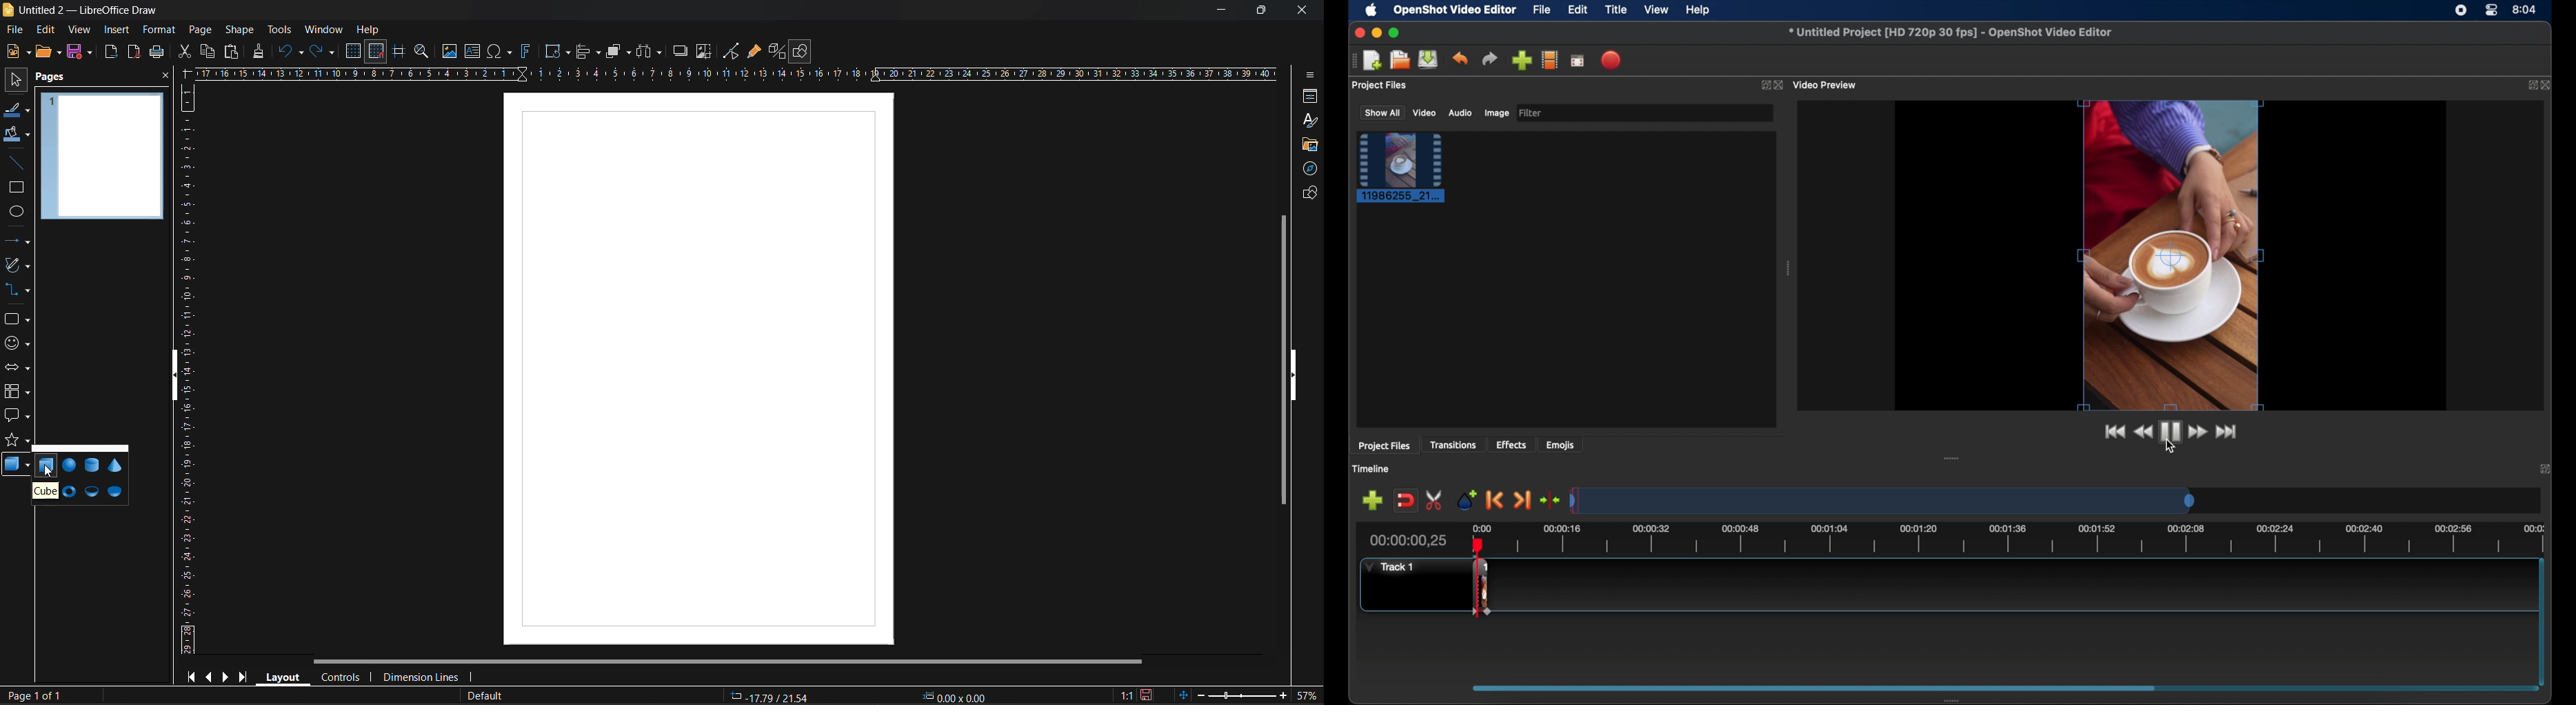 The width and height of the screenshot is (2576, 728). Describe the element at coordinates (285, 677) in the screenshot. I see `layout` at that location.